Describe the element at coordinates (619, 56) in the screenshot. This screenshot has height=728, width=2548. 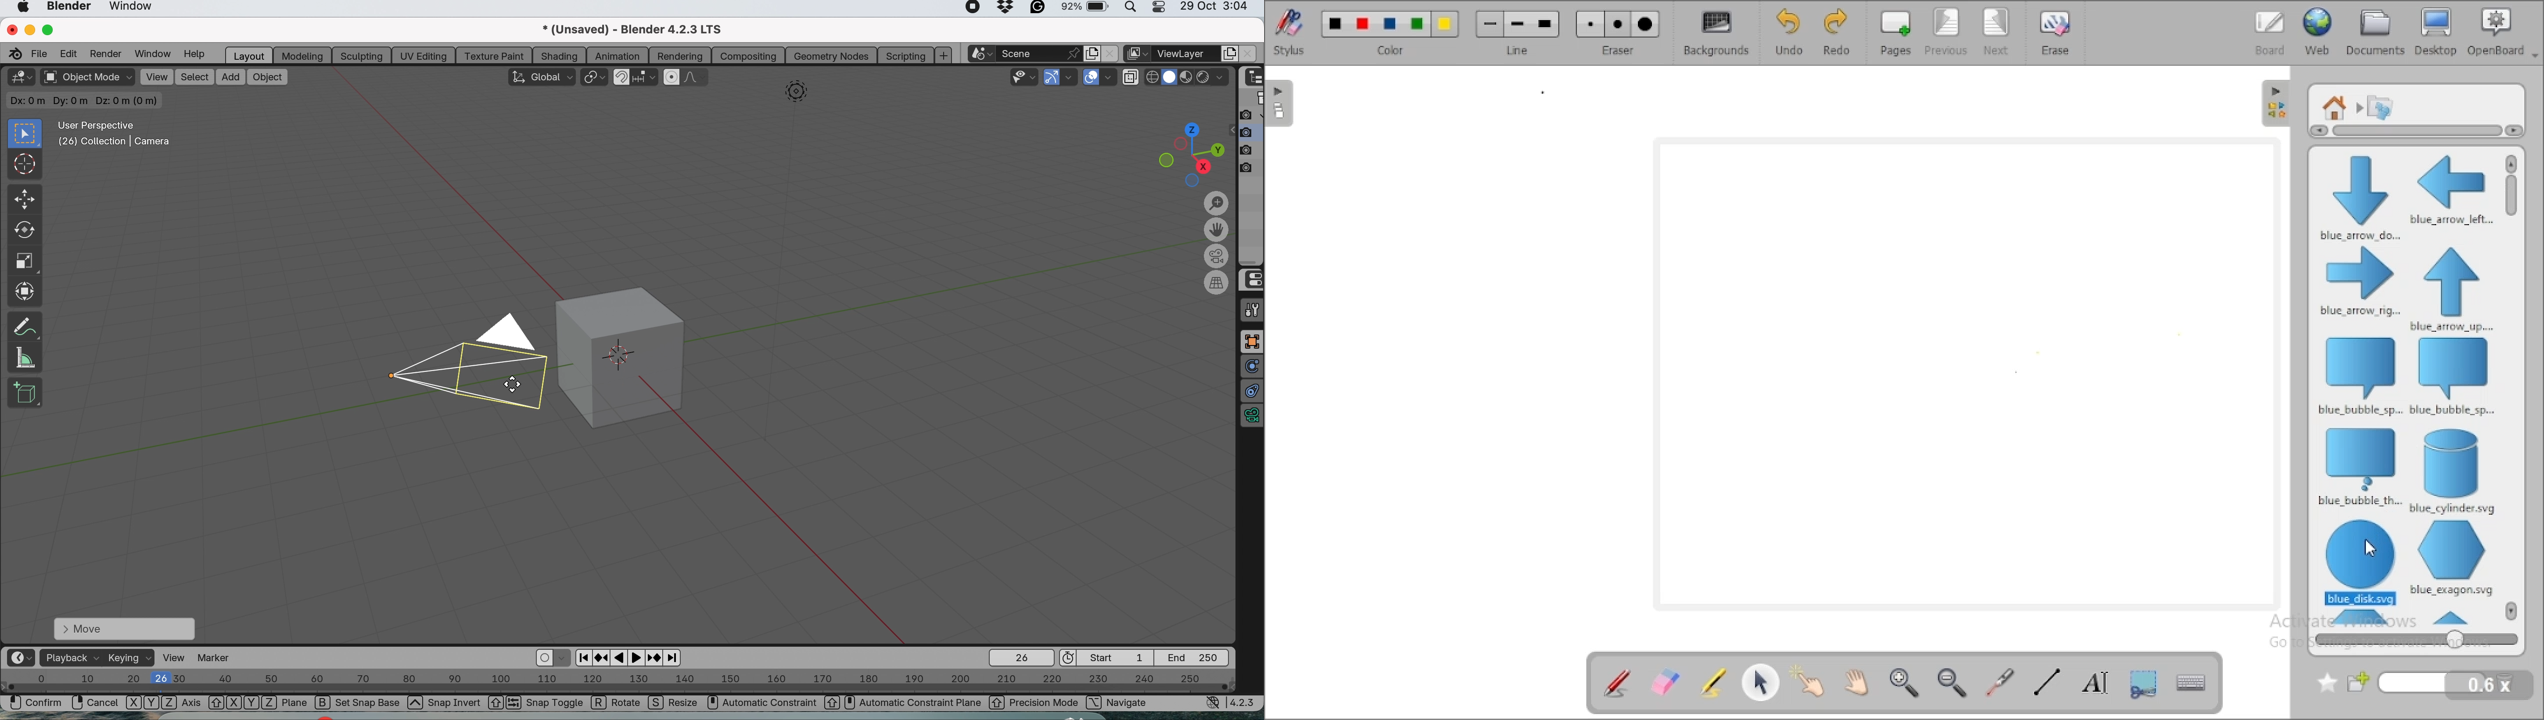
I see `animation` at that location.